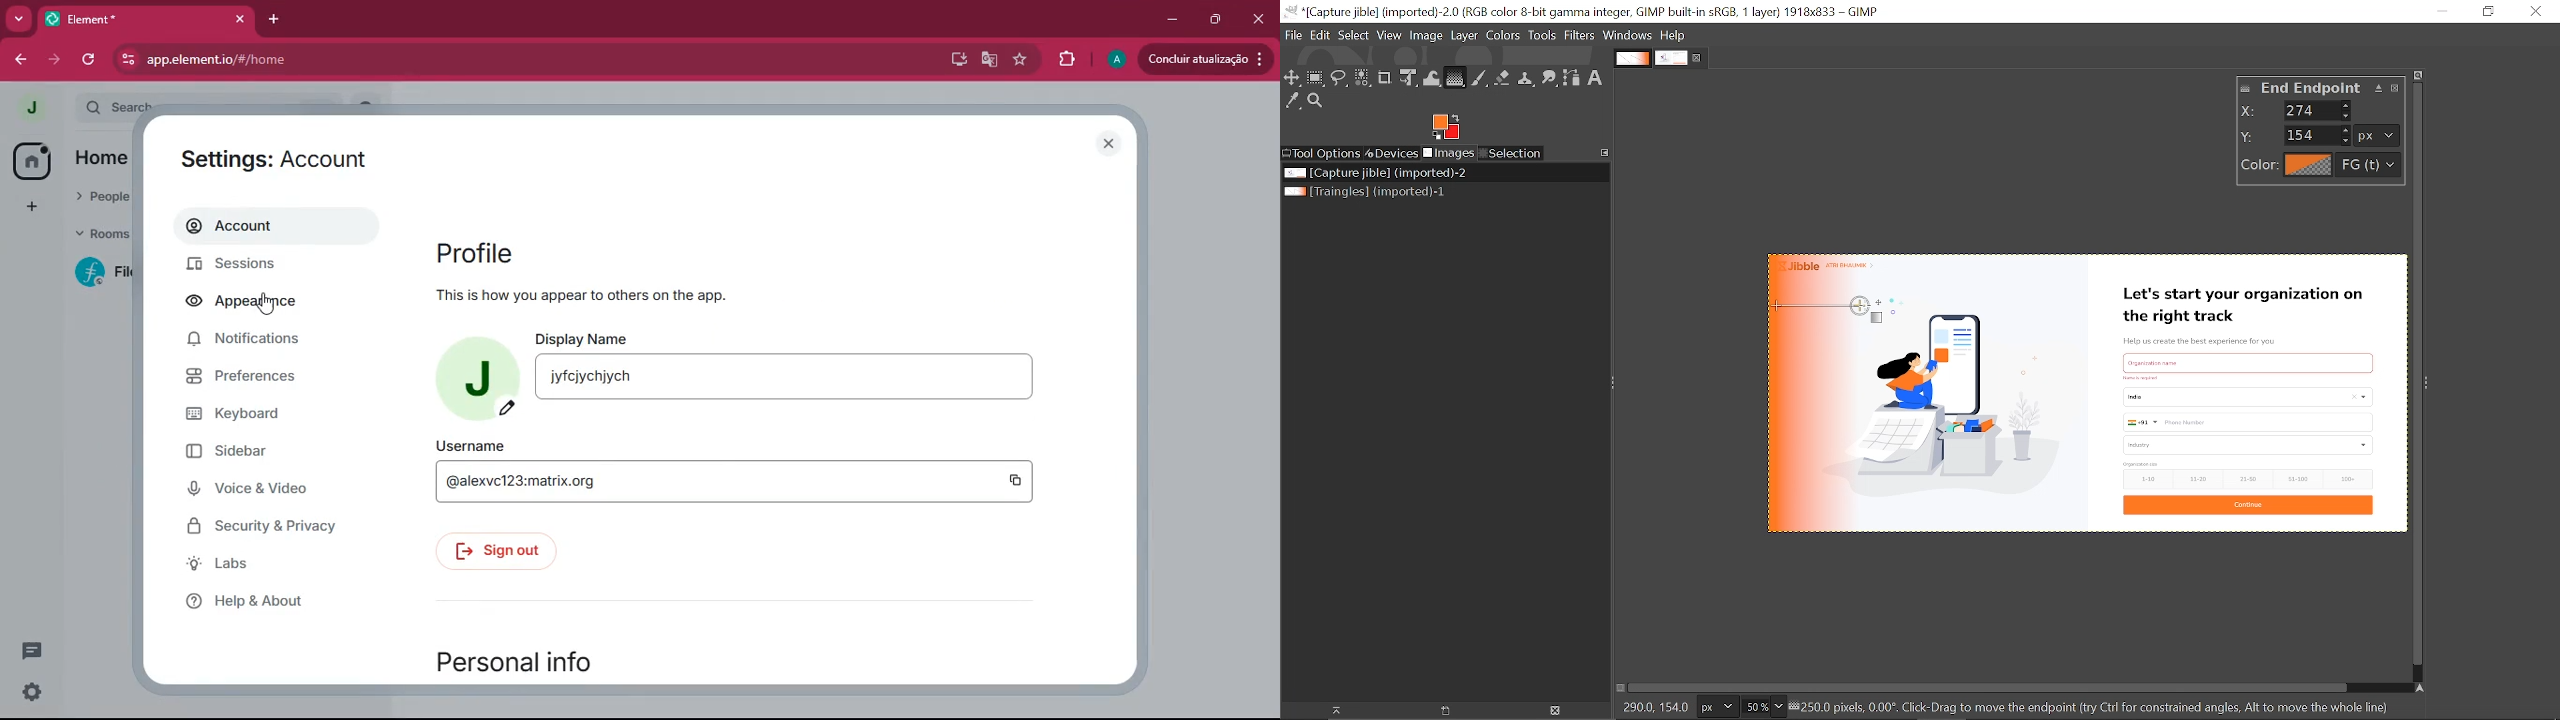  I want to click on y values, so click(2319, 135).